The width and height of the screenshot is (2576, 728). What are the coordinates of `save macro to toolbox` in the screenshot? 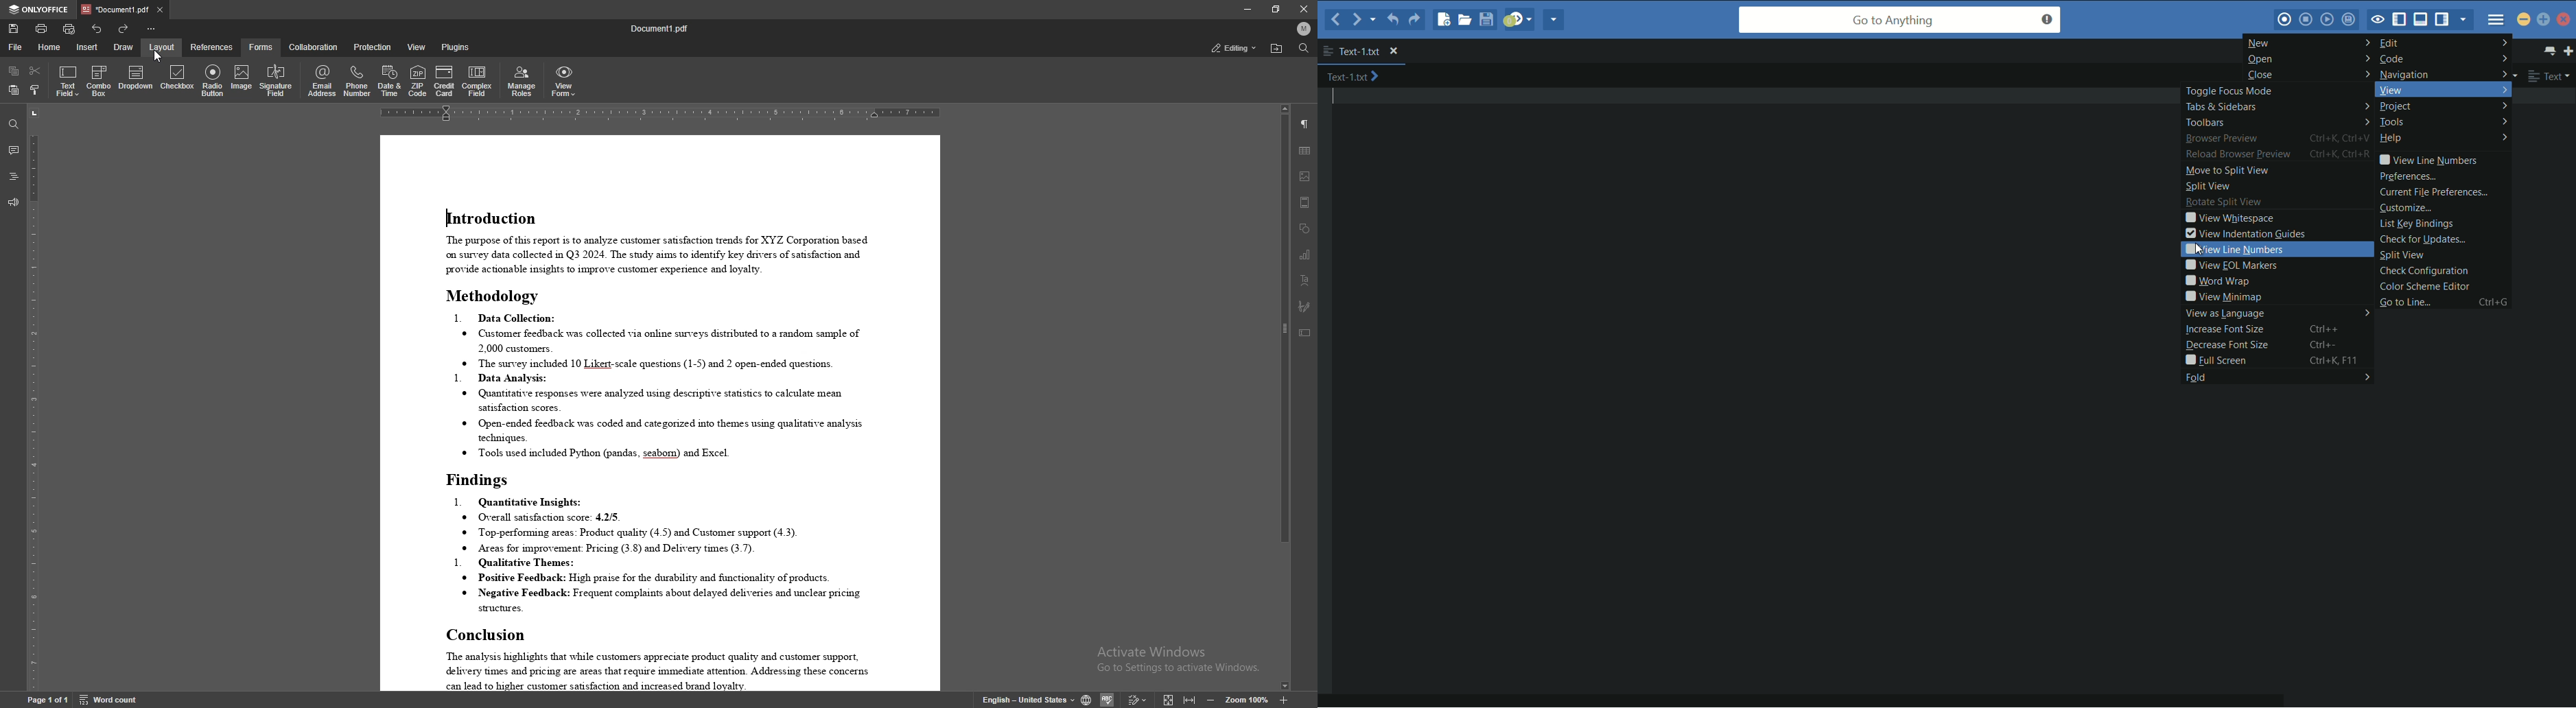 It's located at (2353, 19).